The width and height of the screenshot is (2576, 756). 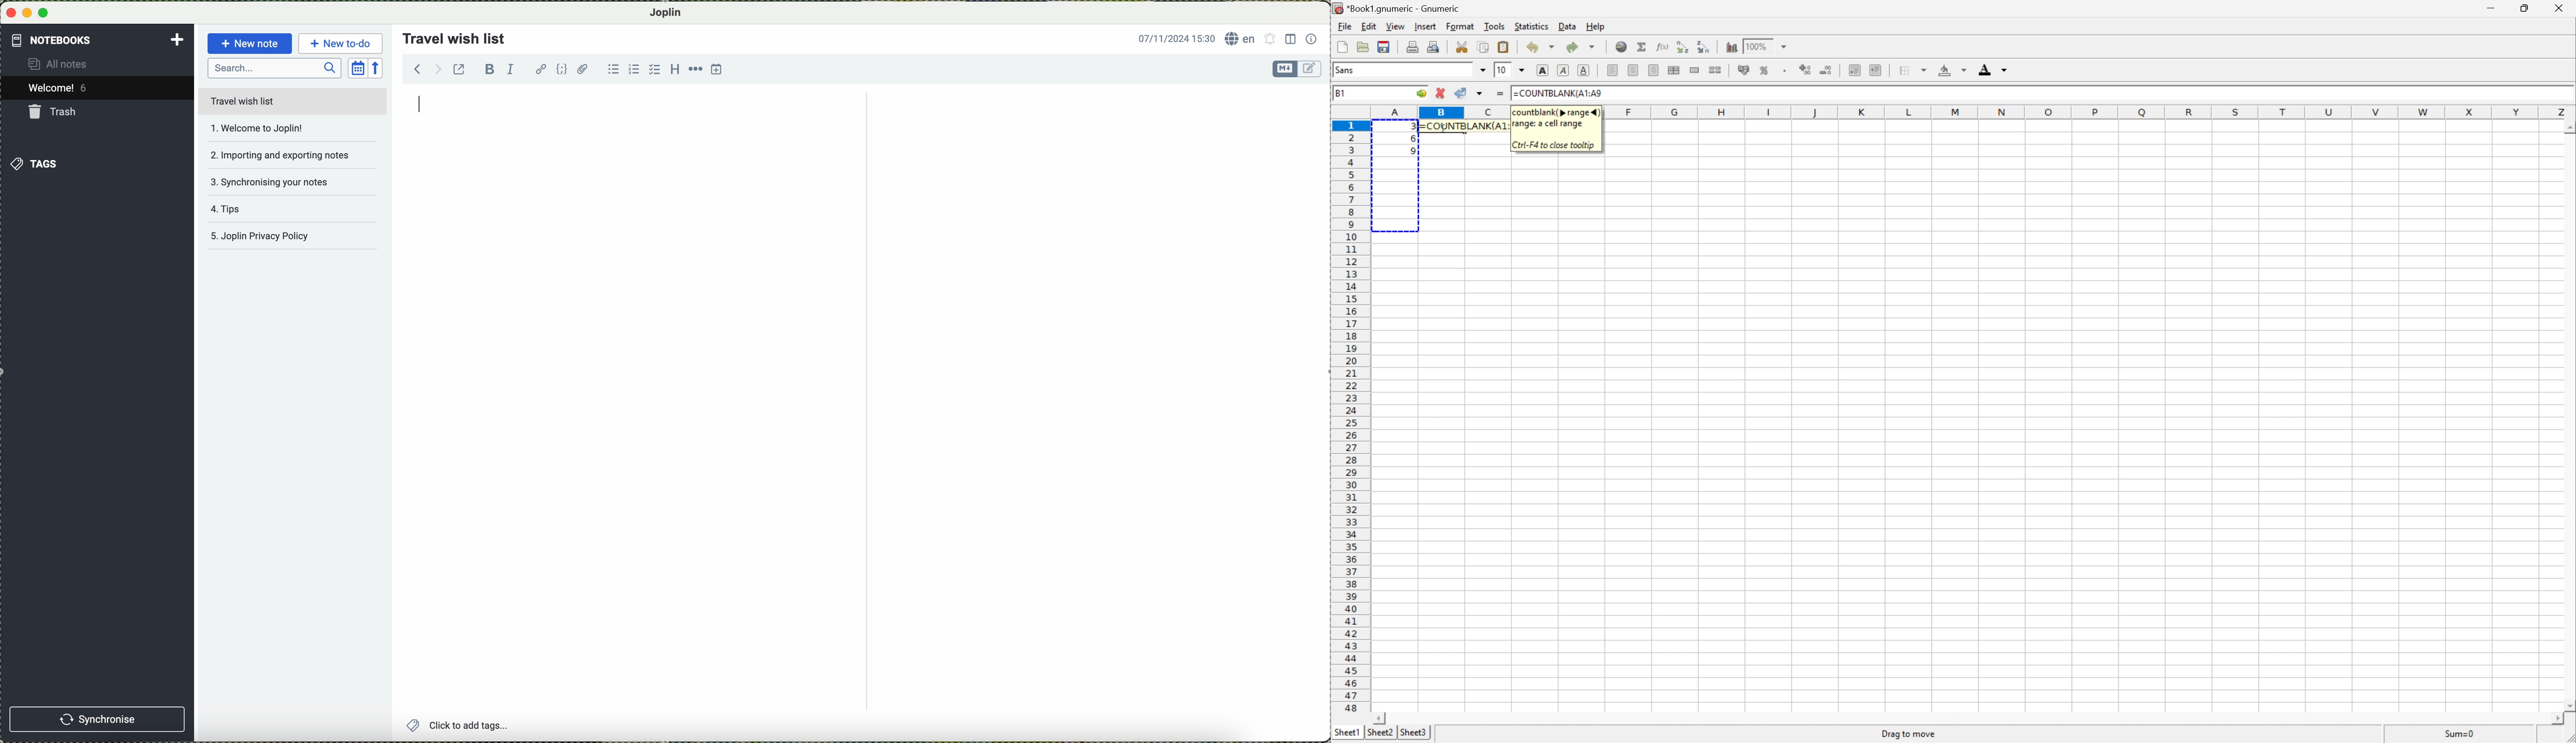 What do you see at coordinates (292, 101) in the screenshot?
I see `travel wish list file` at bounding box center [292, 101].